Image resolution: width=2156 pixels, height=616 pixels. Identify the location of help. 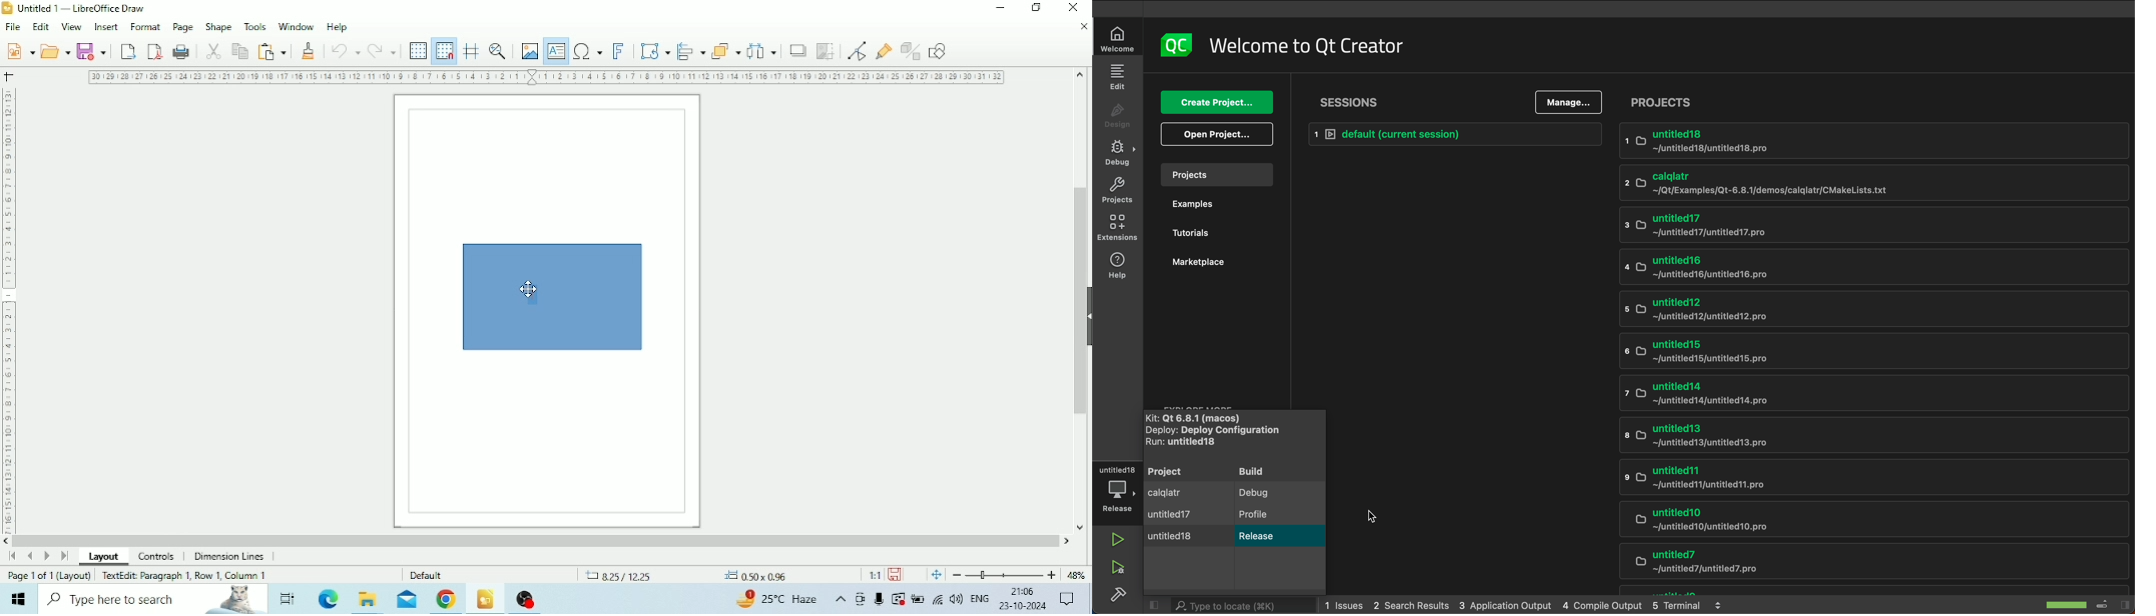
(1117, 266).